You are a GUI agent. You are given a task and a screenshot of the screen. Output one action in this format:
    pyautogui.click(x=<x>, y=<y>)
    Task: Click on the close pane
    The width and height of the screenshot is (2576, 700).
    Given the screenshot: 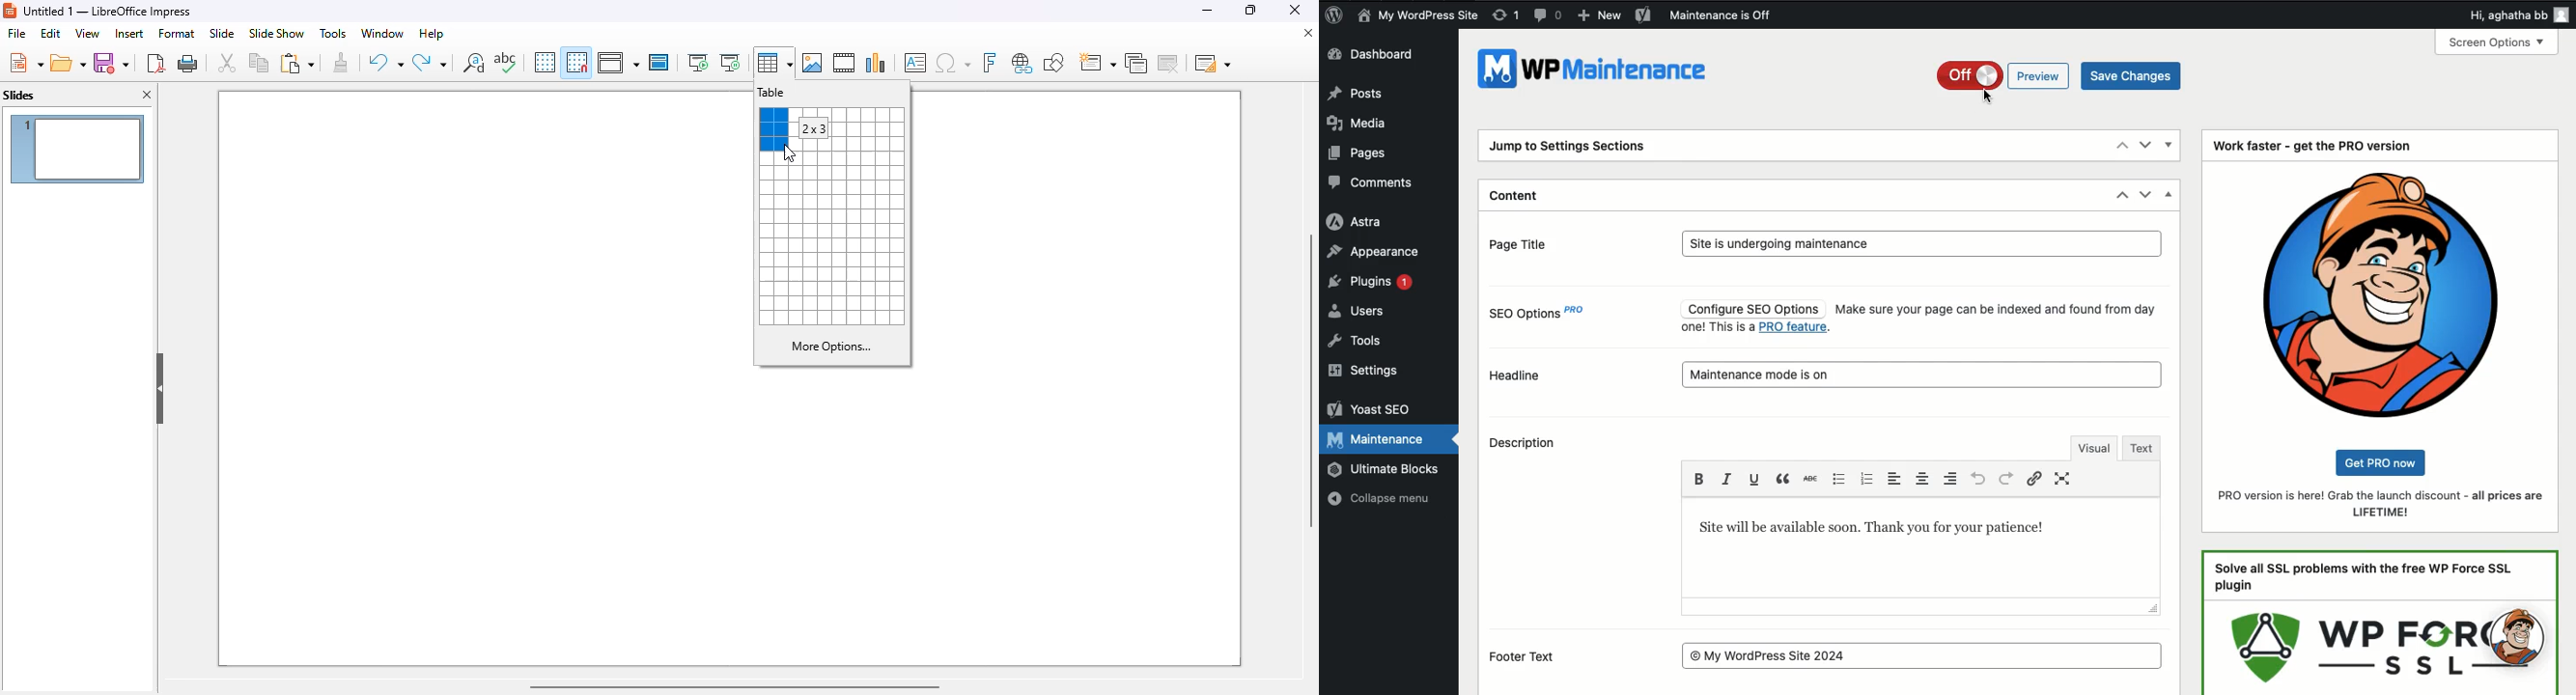 What is the action you would take?
    pyautogui.click(x=148, y=95)
    